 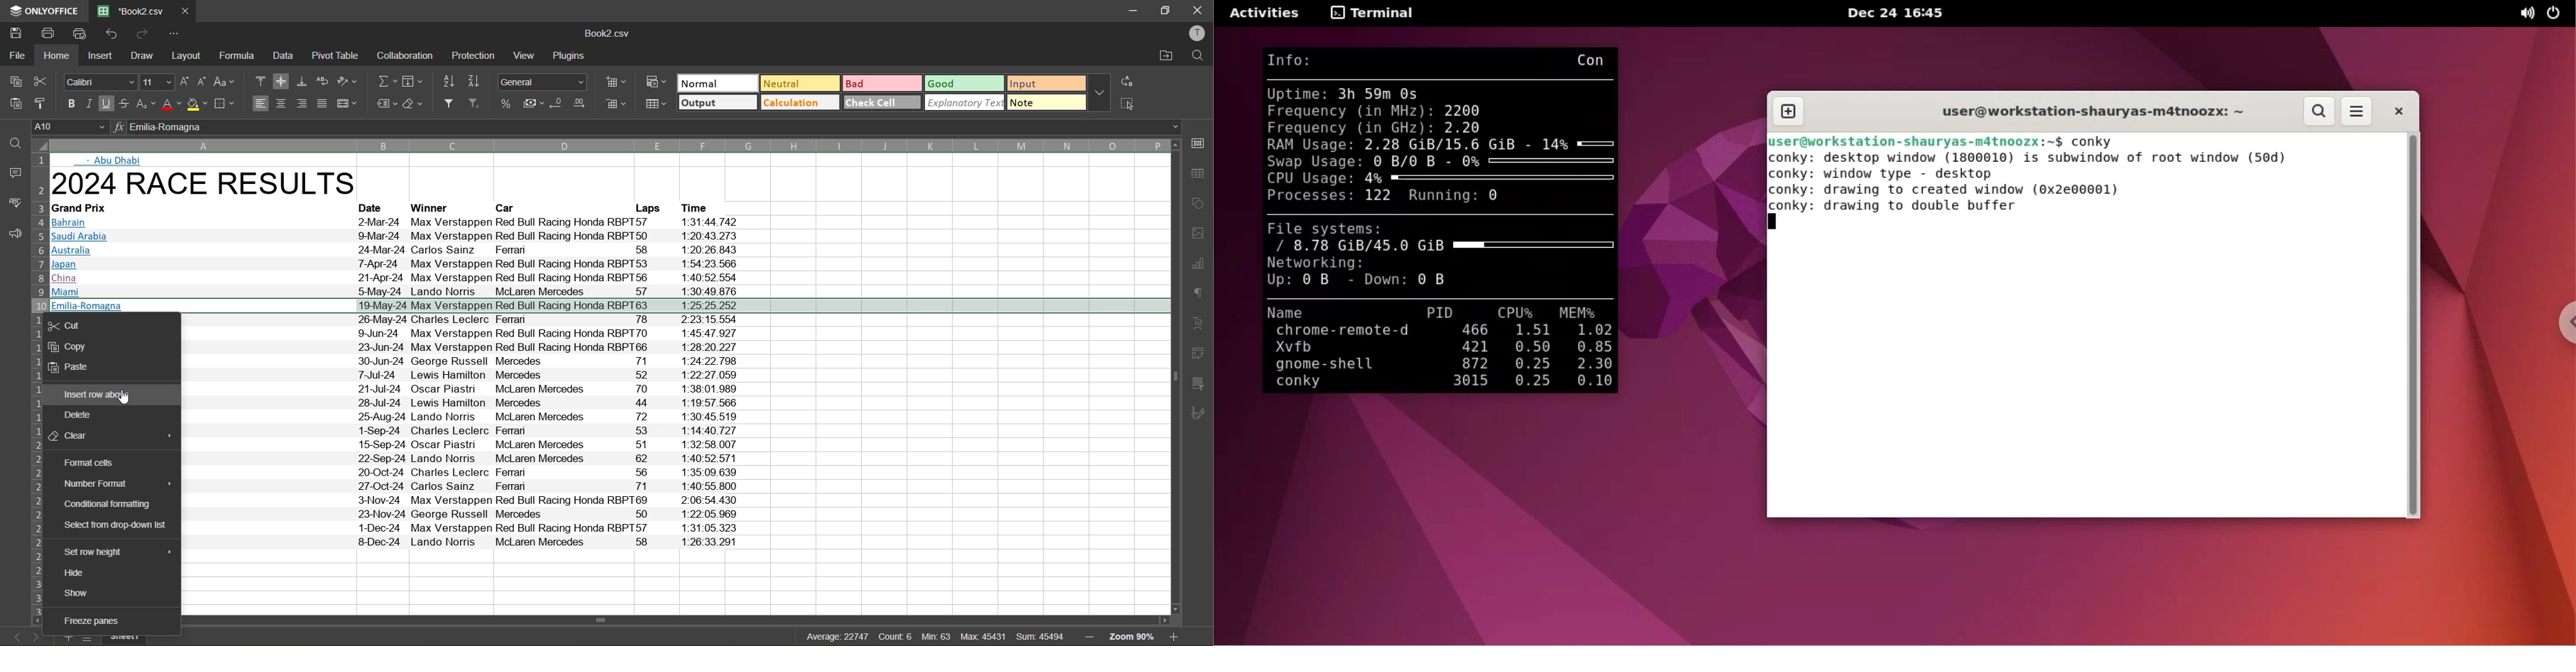 I want to click on move down, so click(x=1175, y=609).